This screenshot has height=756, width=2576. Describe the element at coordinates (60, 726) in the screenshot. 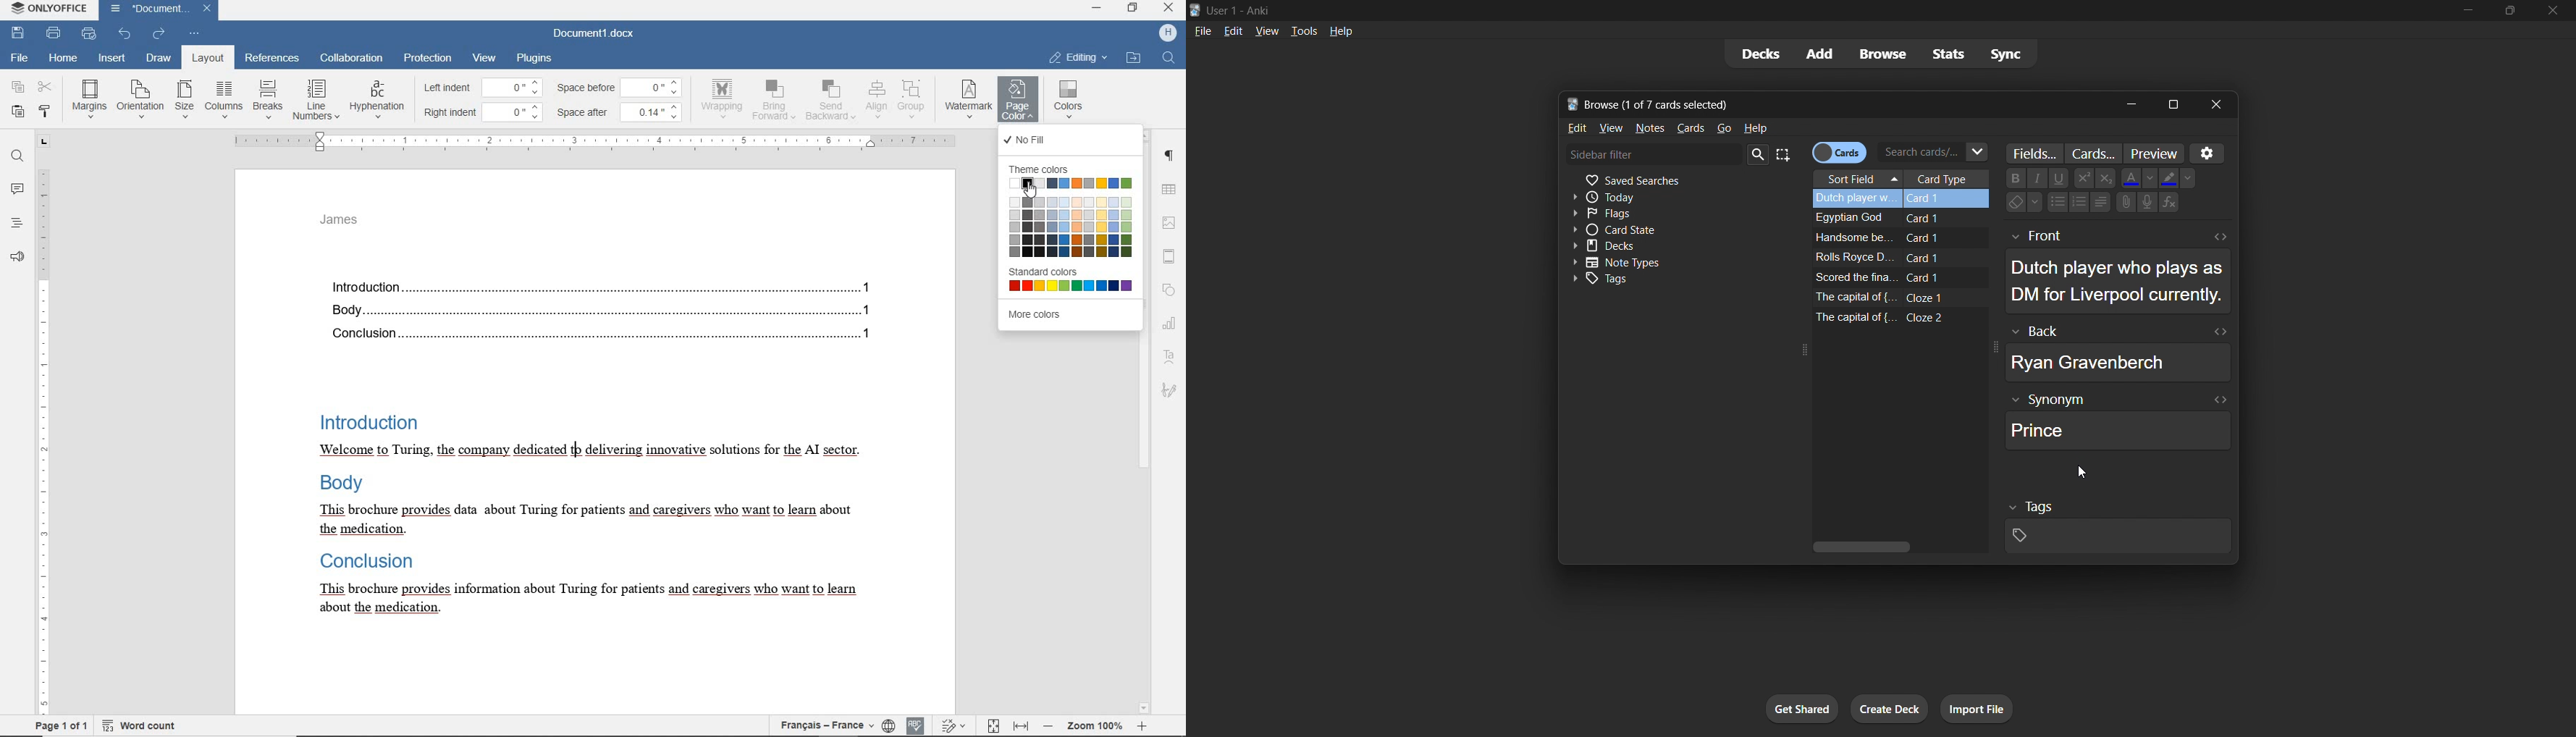

I see `page 1 of 1` at that location.